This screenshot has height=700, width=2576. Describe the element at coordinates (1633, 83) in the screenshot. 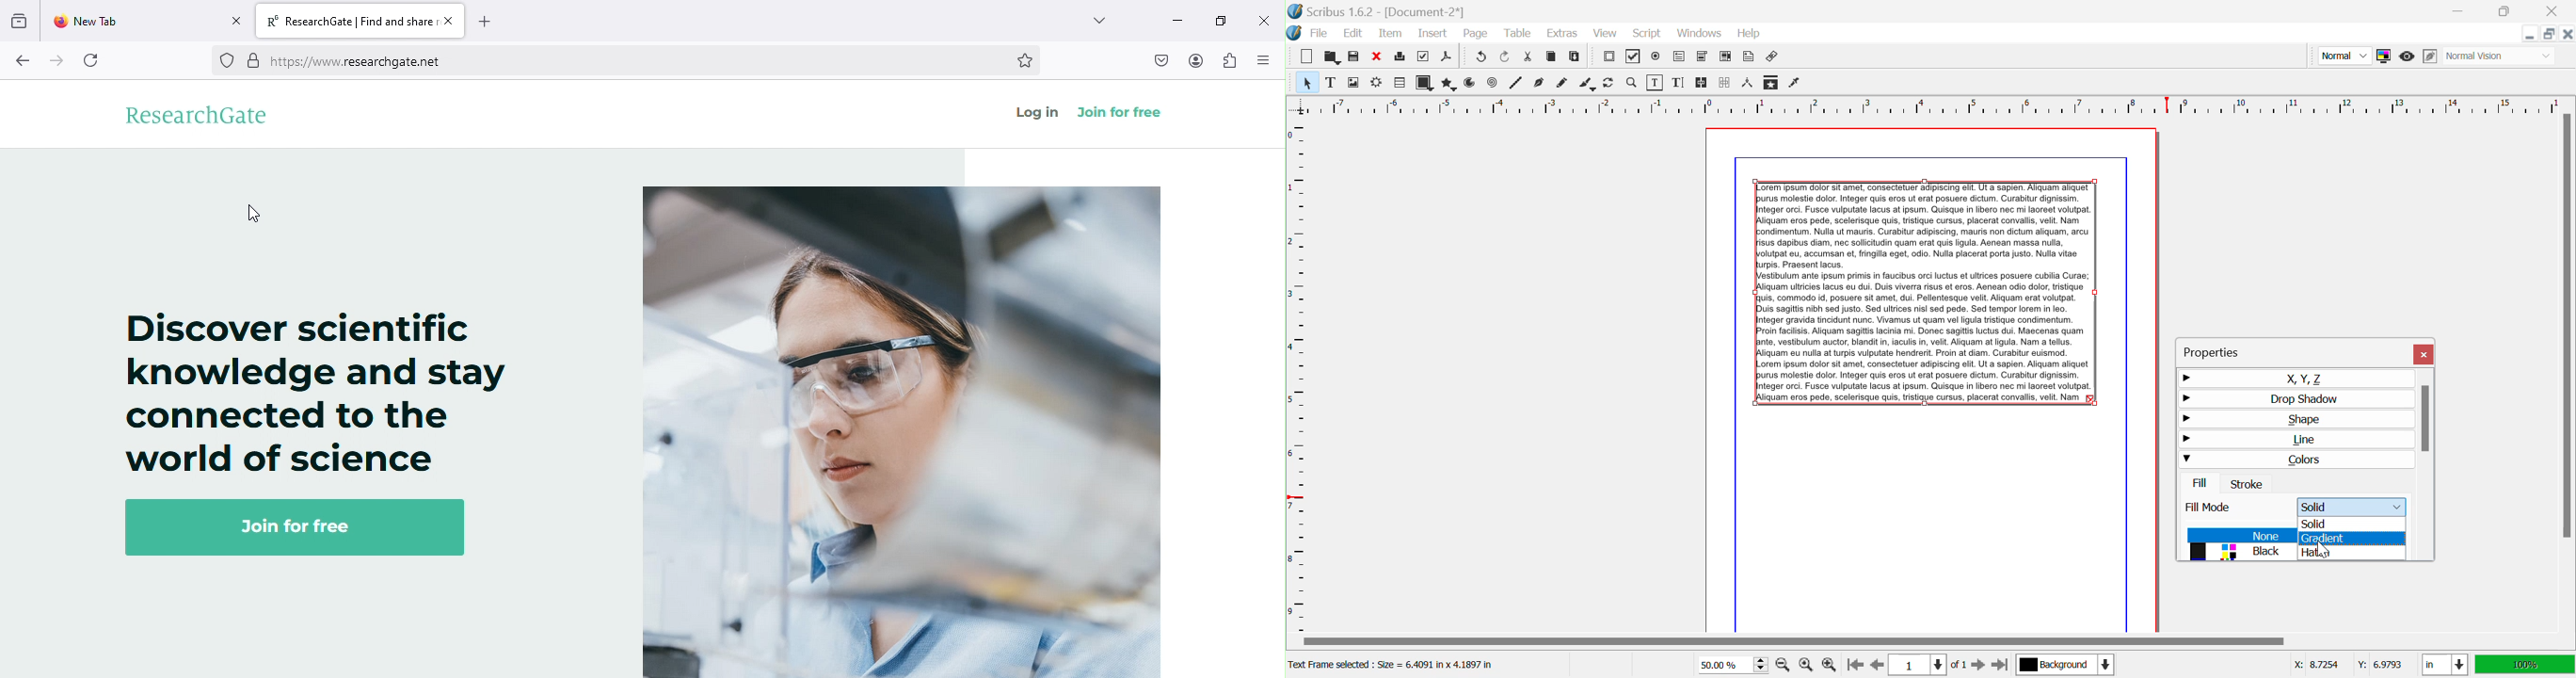

I see `Zoom` at that location.